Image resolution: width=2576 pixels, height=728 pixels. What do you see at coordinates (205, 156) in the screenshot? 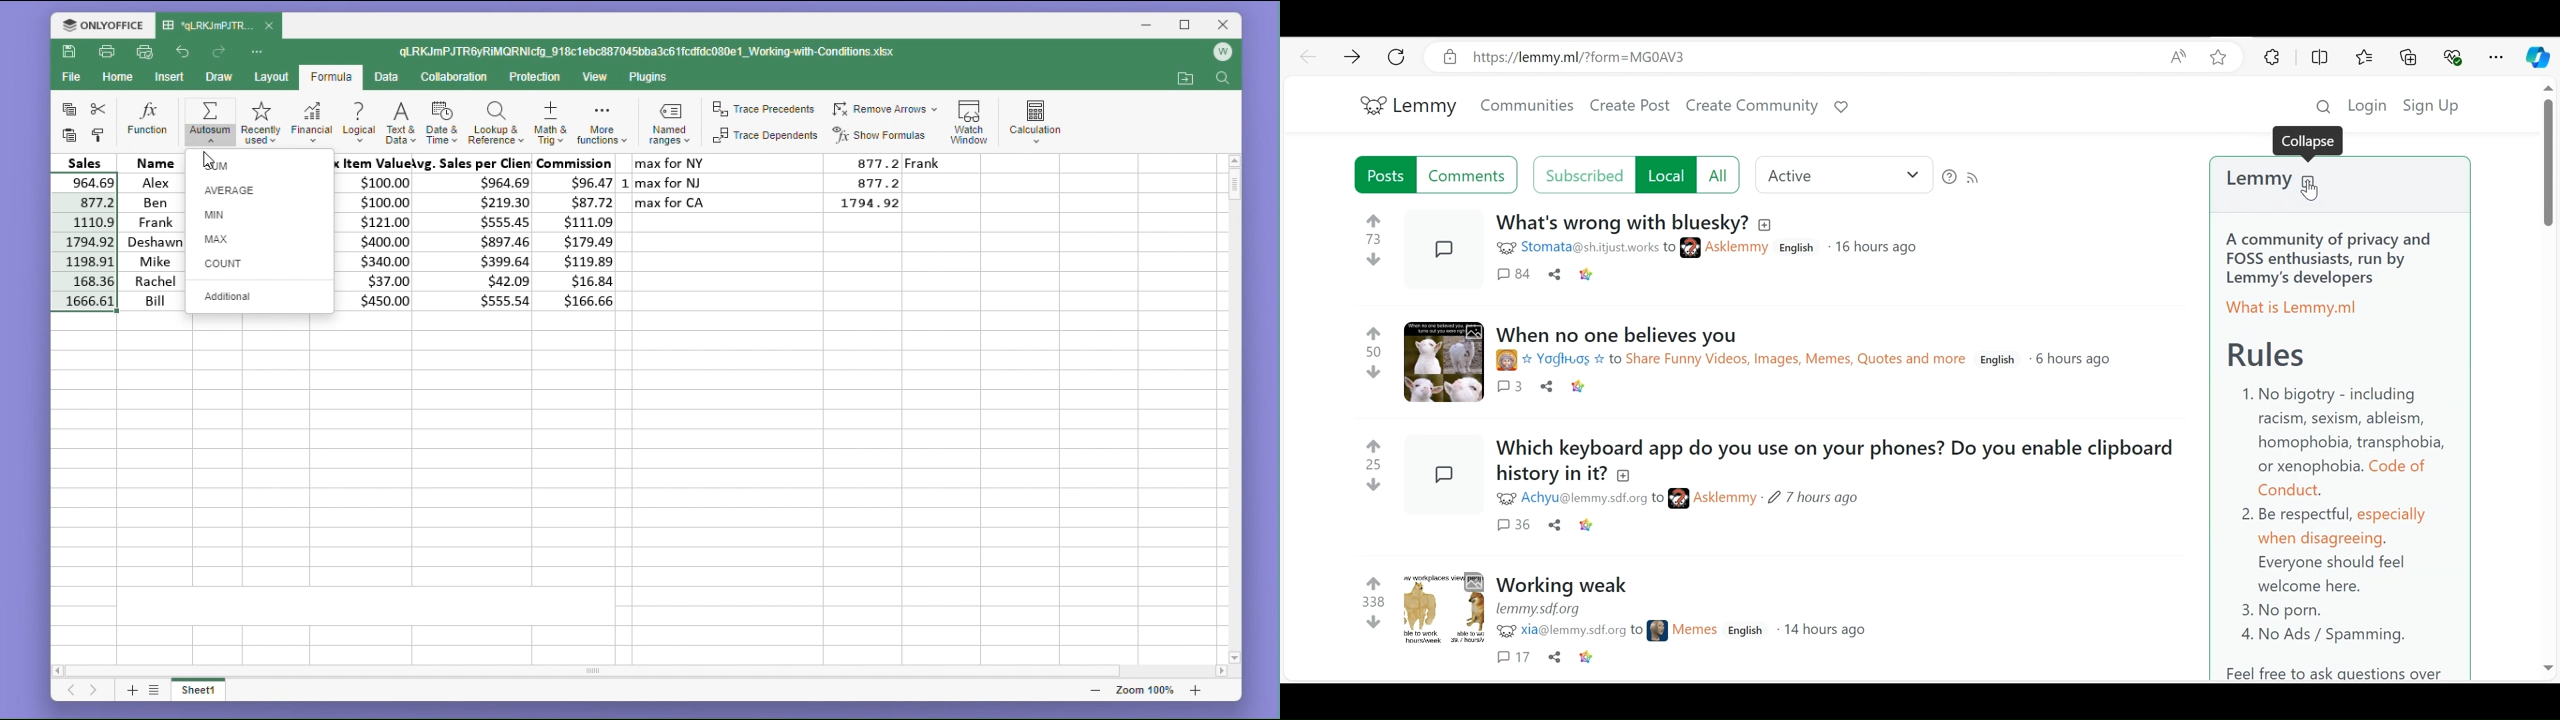
I see `cursor` at bounding box center [205, 156].